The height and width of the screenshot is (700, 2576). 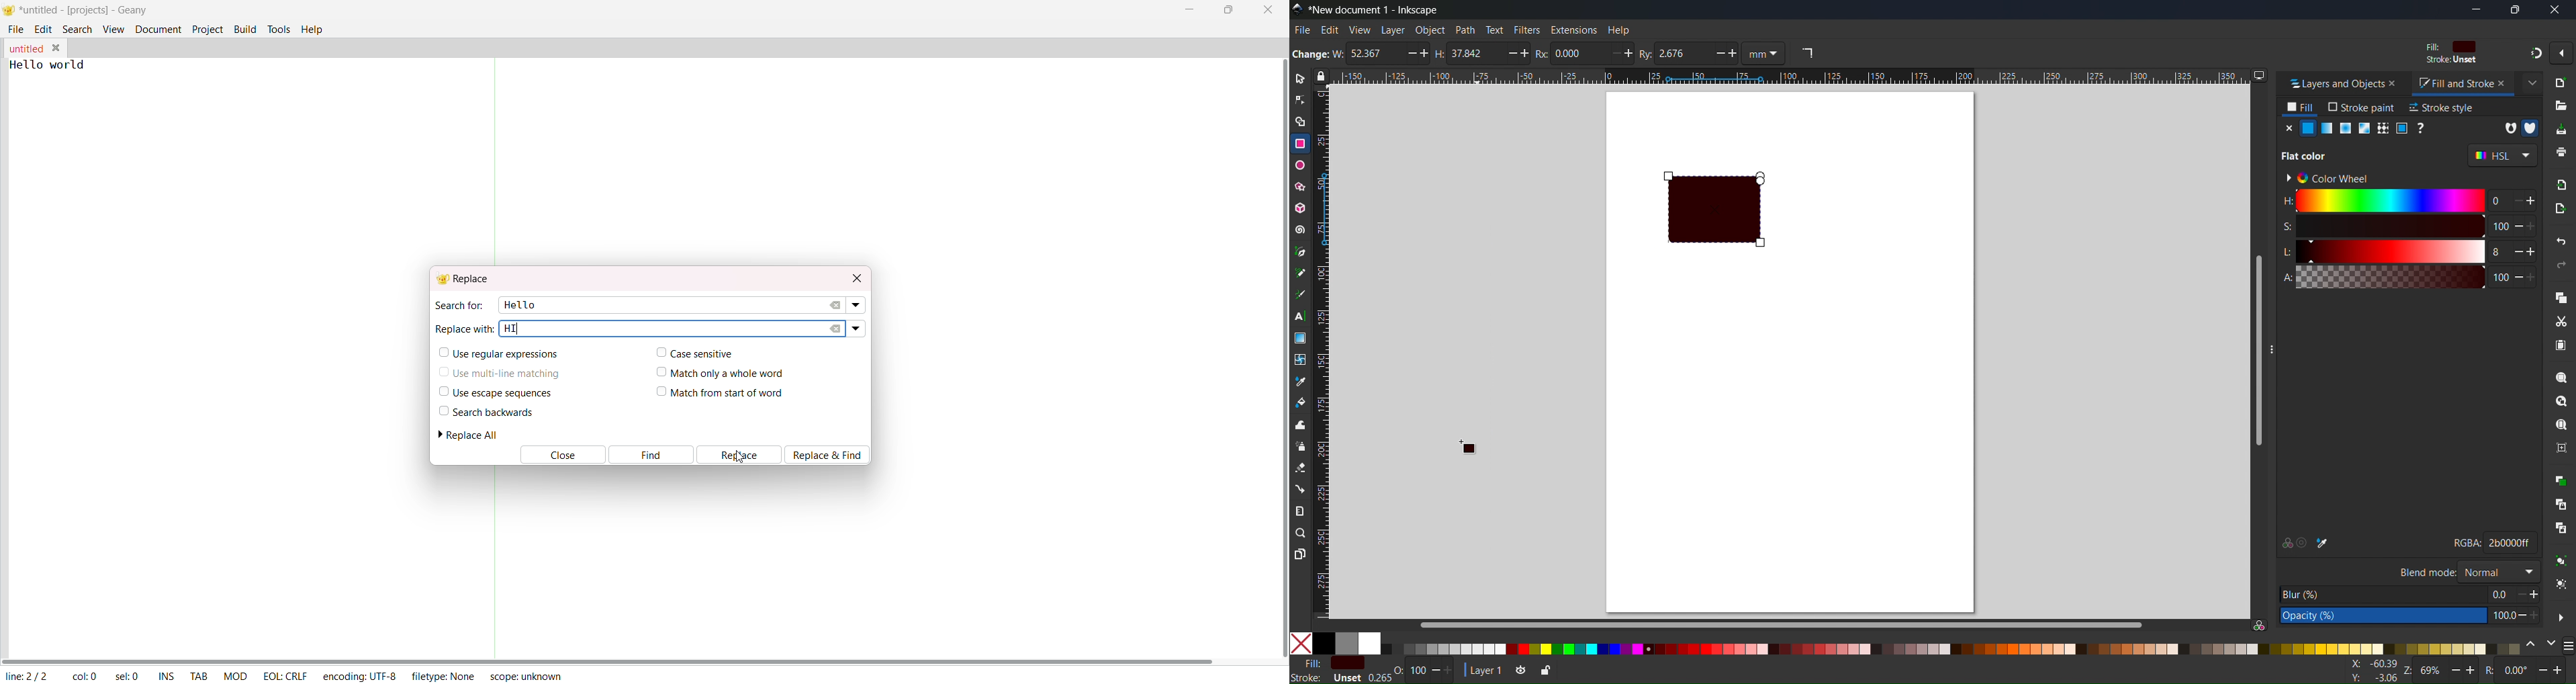 What do you see at coordinates (2333, 176) in the screenshot?
I see `Color wheel` at bounding box center [2333, 176].